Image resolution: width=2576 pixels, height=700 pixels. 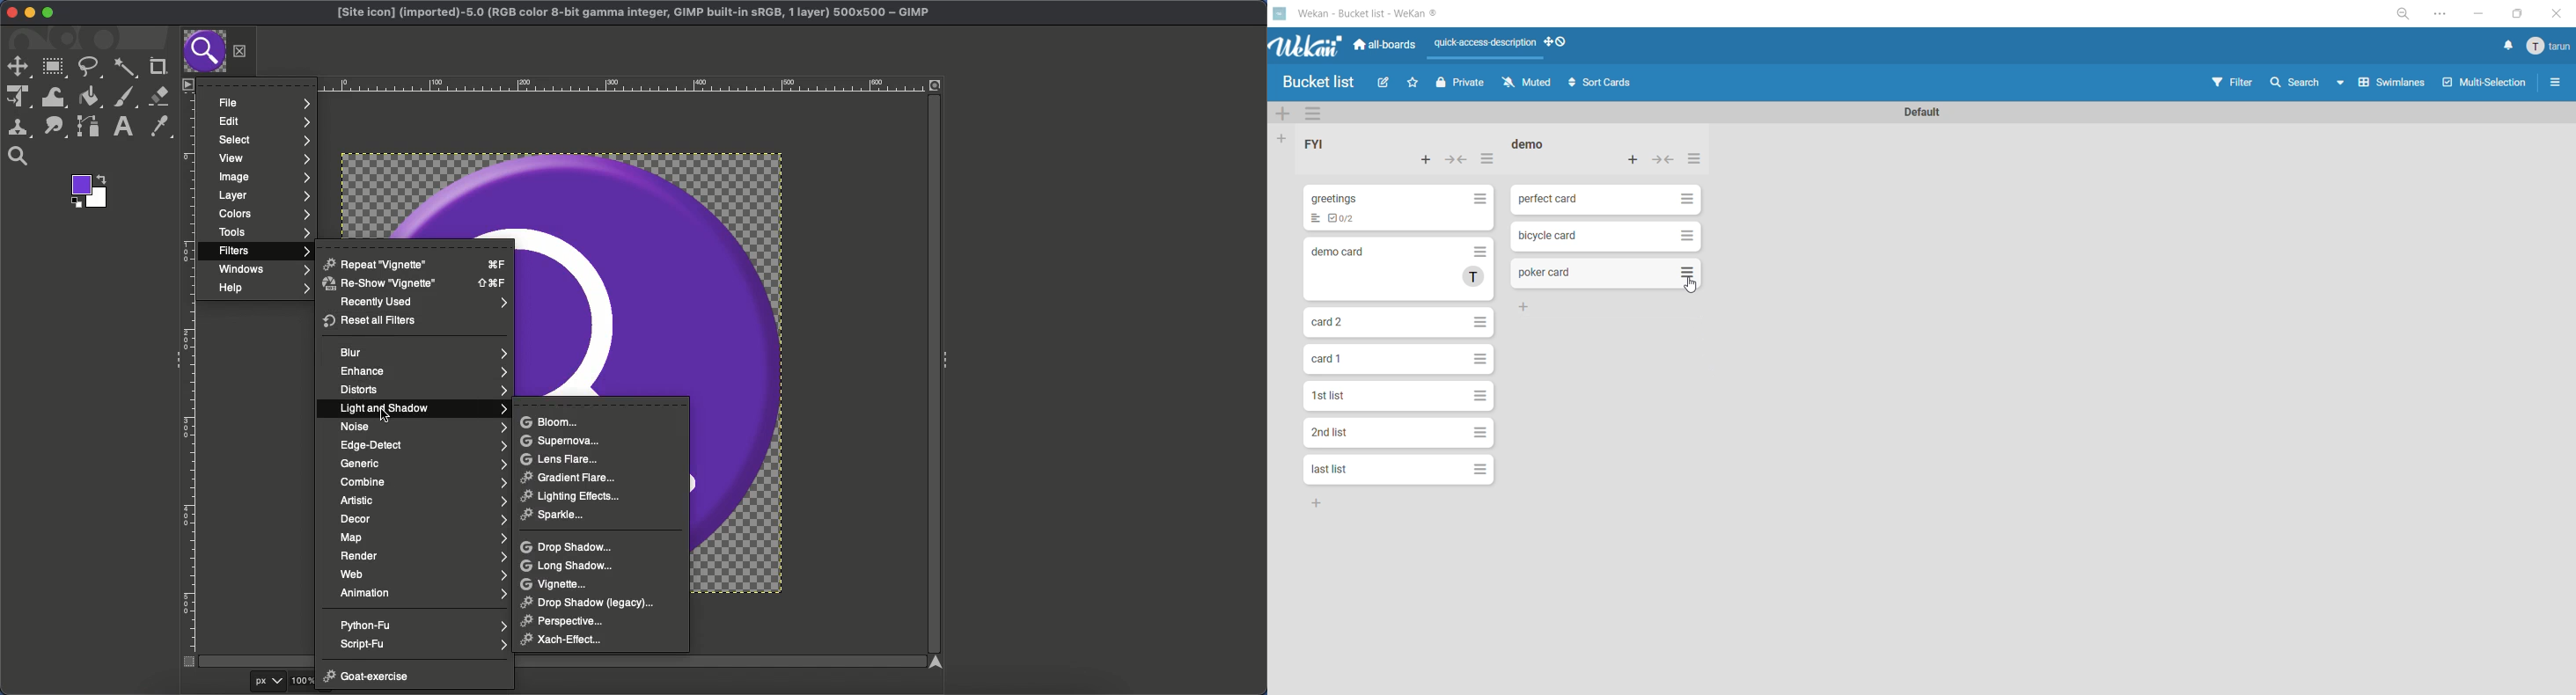 What do you see at coordinates (557, 662) in the screenshot?
I see `Scroll` at bounding box center [557, 662].